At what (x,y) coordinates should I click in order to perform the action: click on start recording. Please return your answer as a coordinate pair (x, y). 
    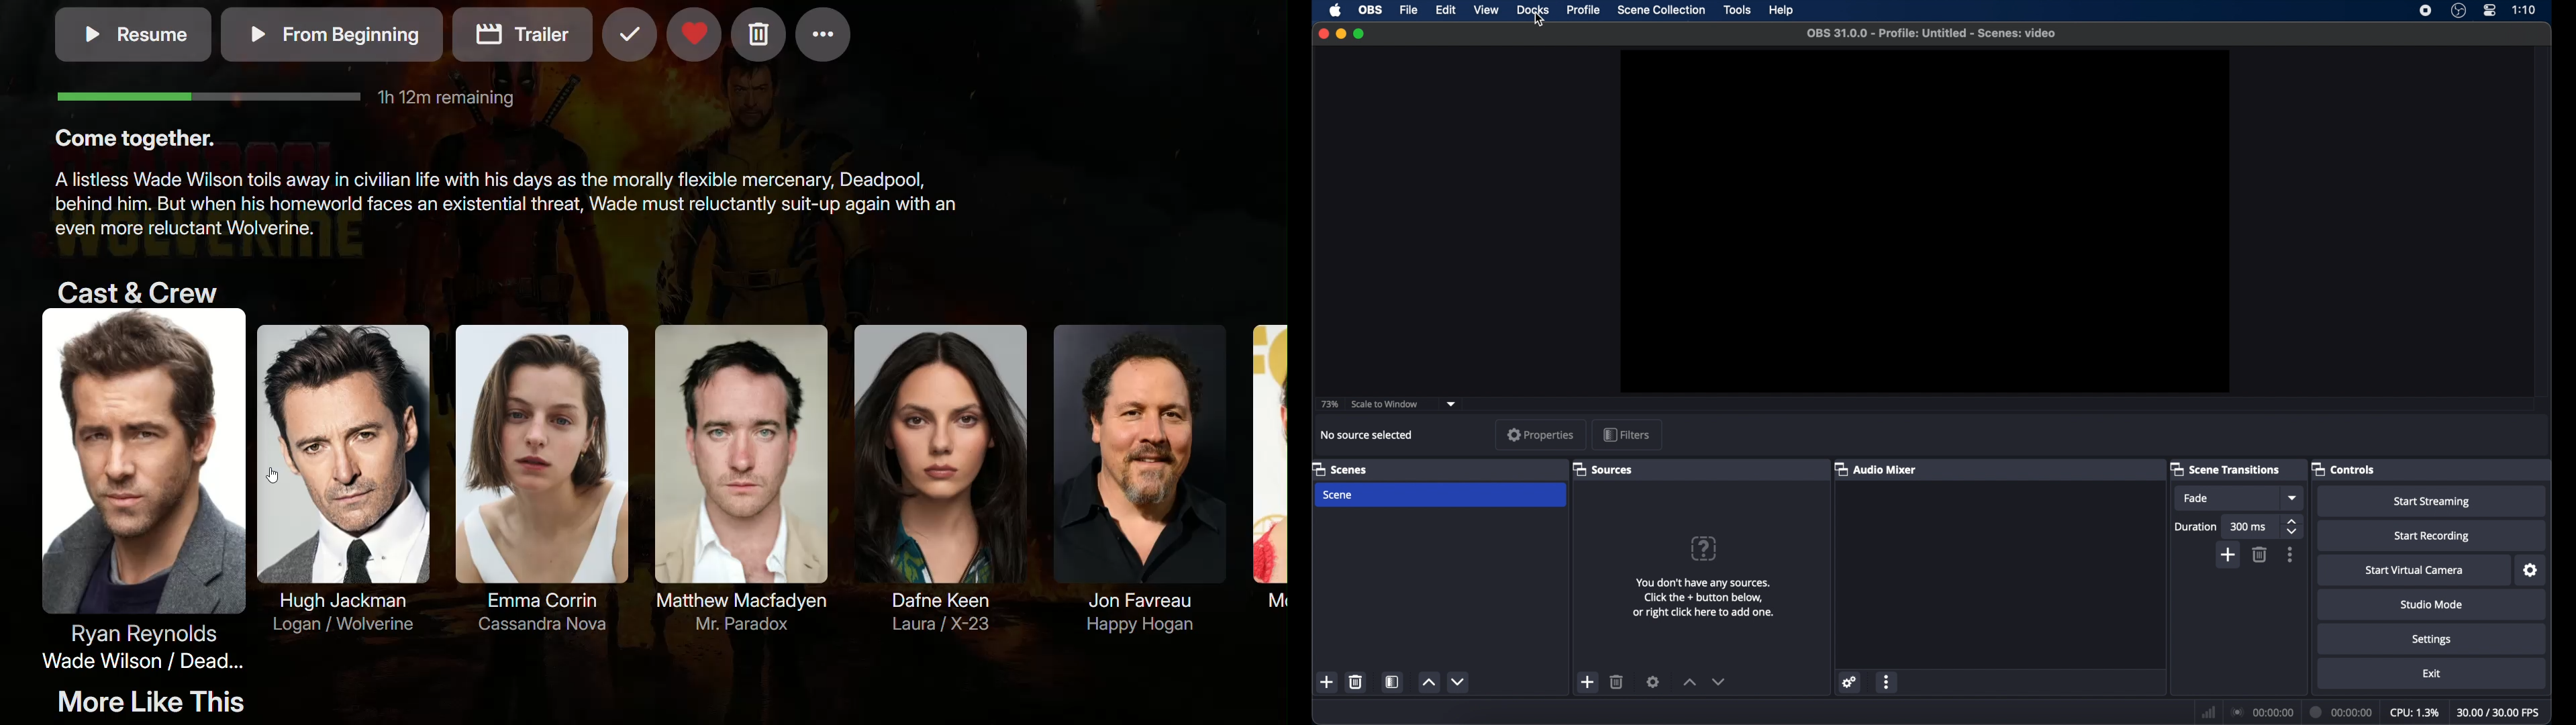
    Looking at the image, I should click on (2432, 536).